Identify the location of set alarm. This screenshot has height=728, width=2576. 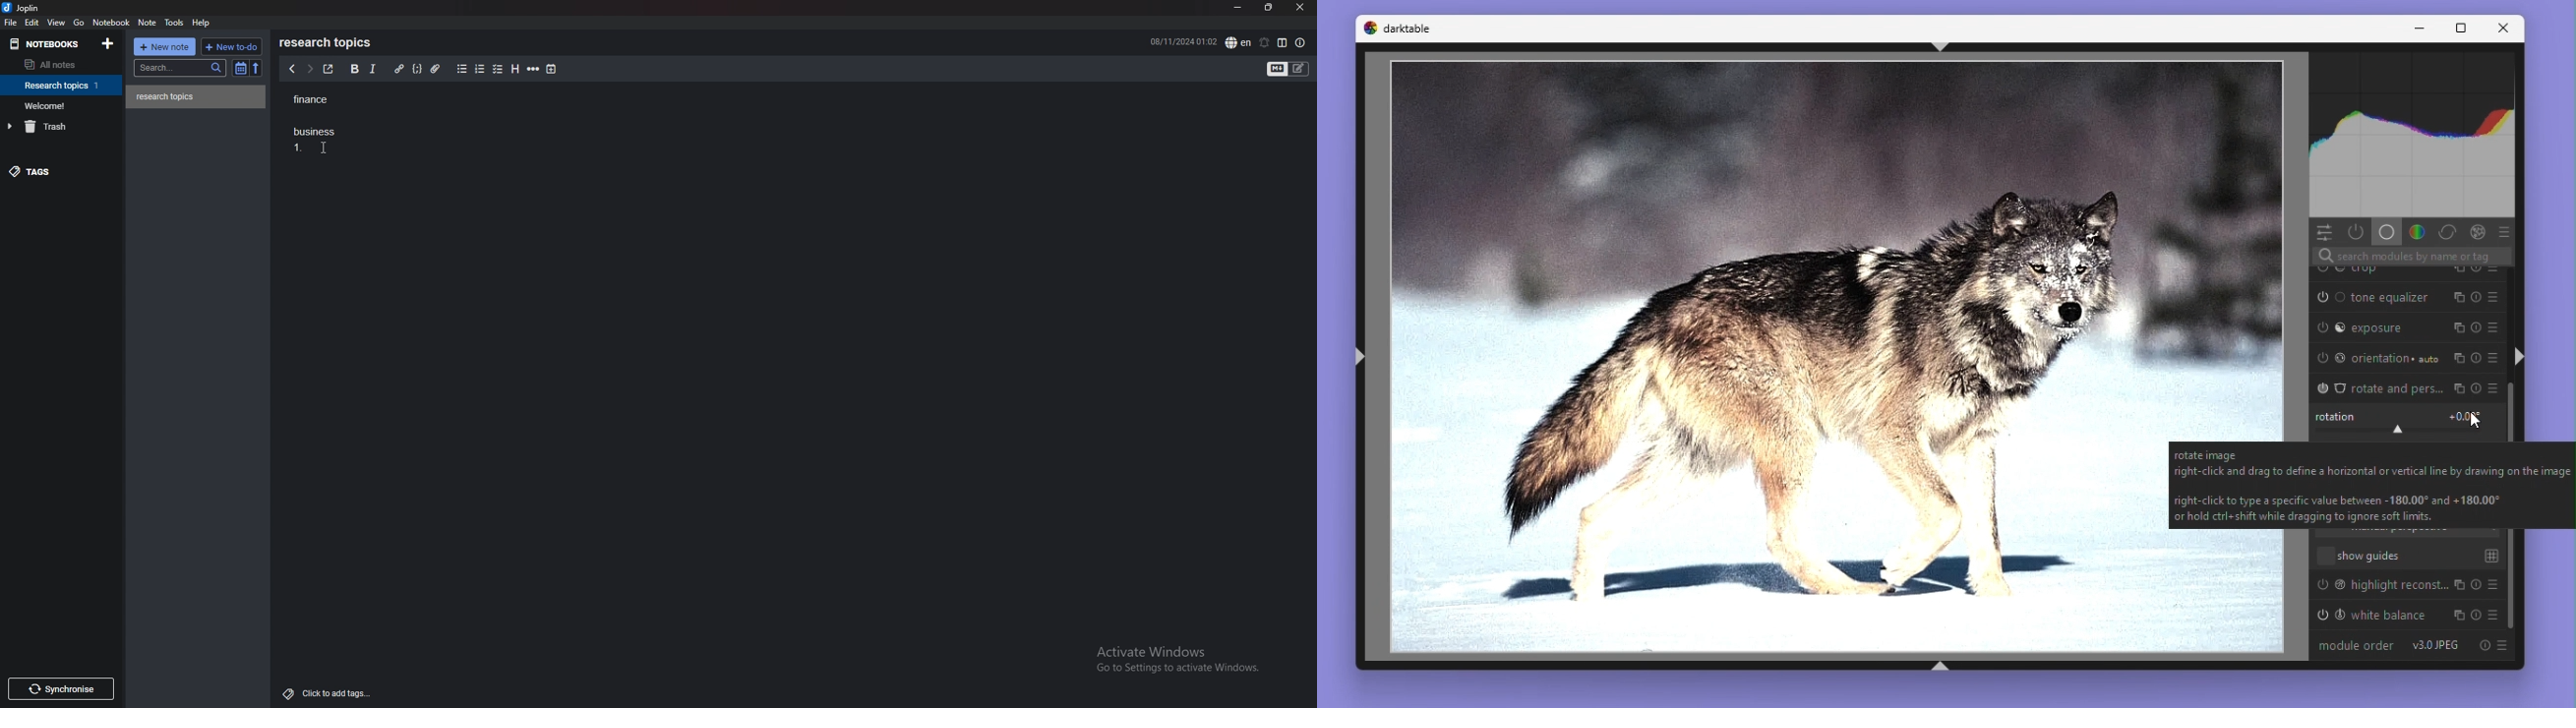
(1263, 43).